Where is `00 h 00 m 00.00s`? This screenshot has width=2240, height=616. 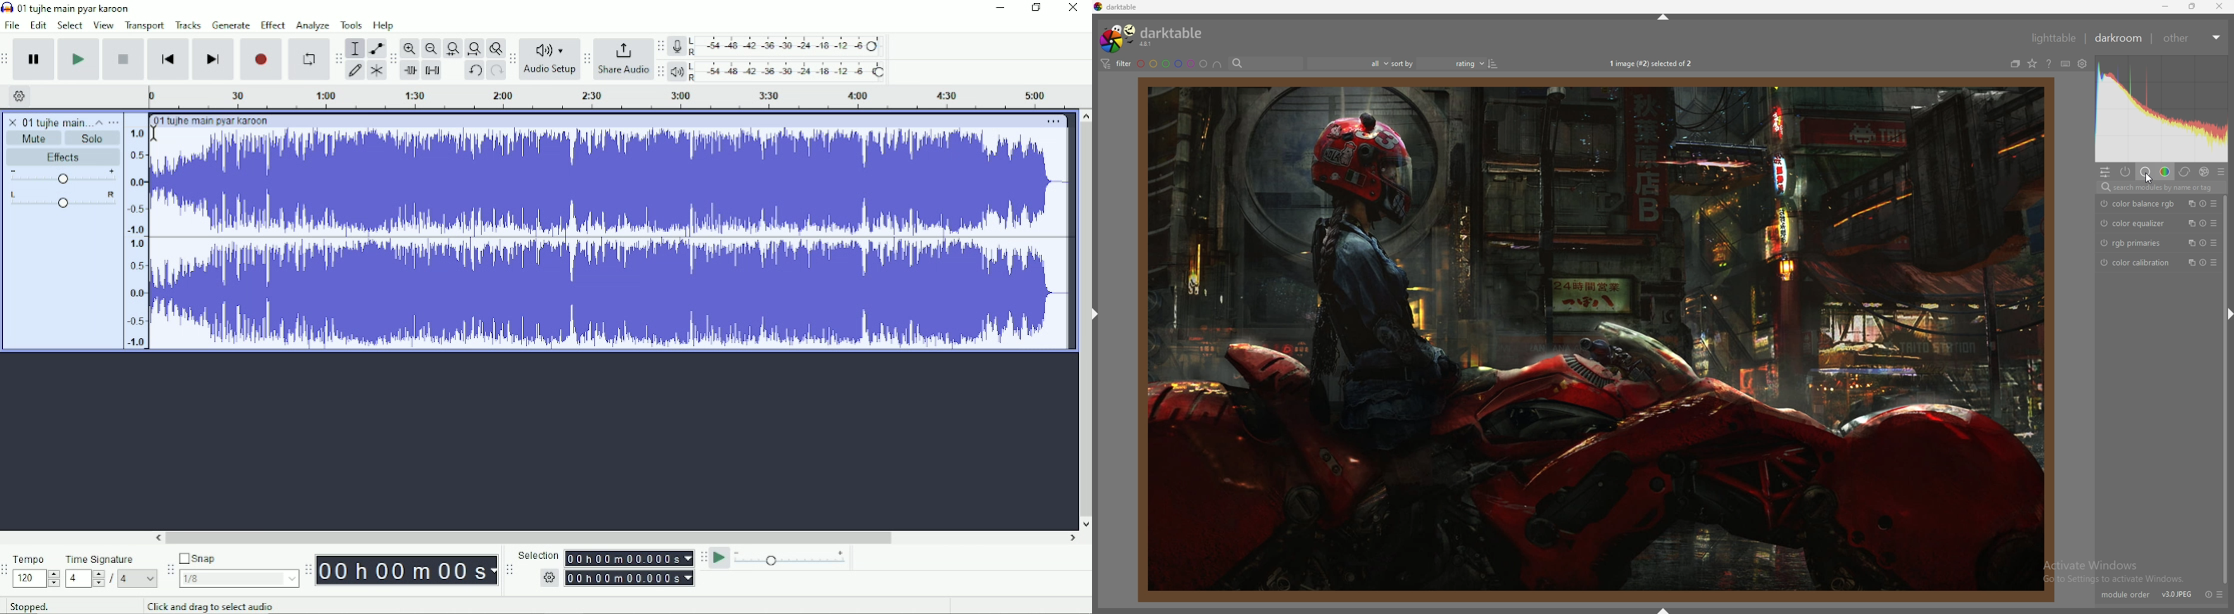
00 h 00 m 00.00s is located at coordinates (407, 571).